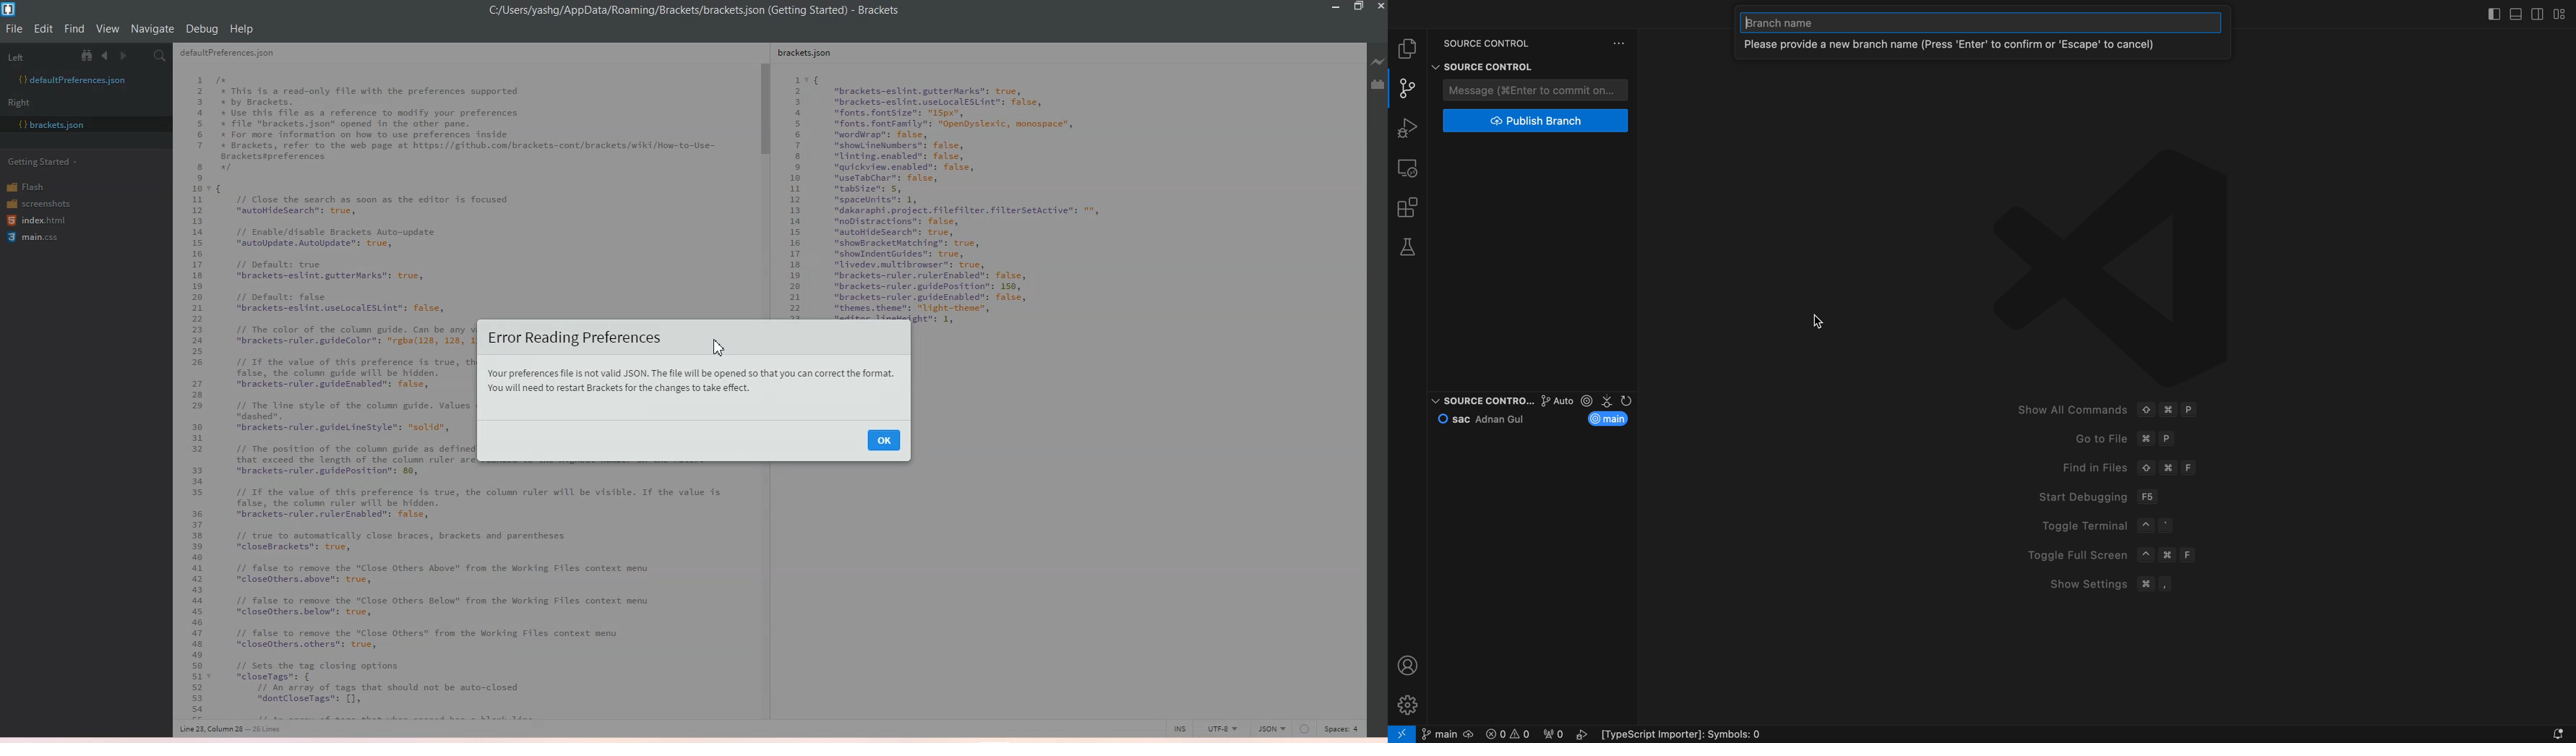 The width and height of the screenshot is (2576, 756). I want to click on source, so click(1479, 40).